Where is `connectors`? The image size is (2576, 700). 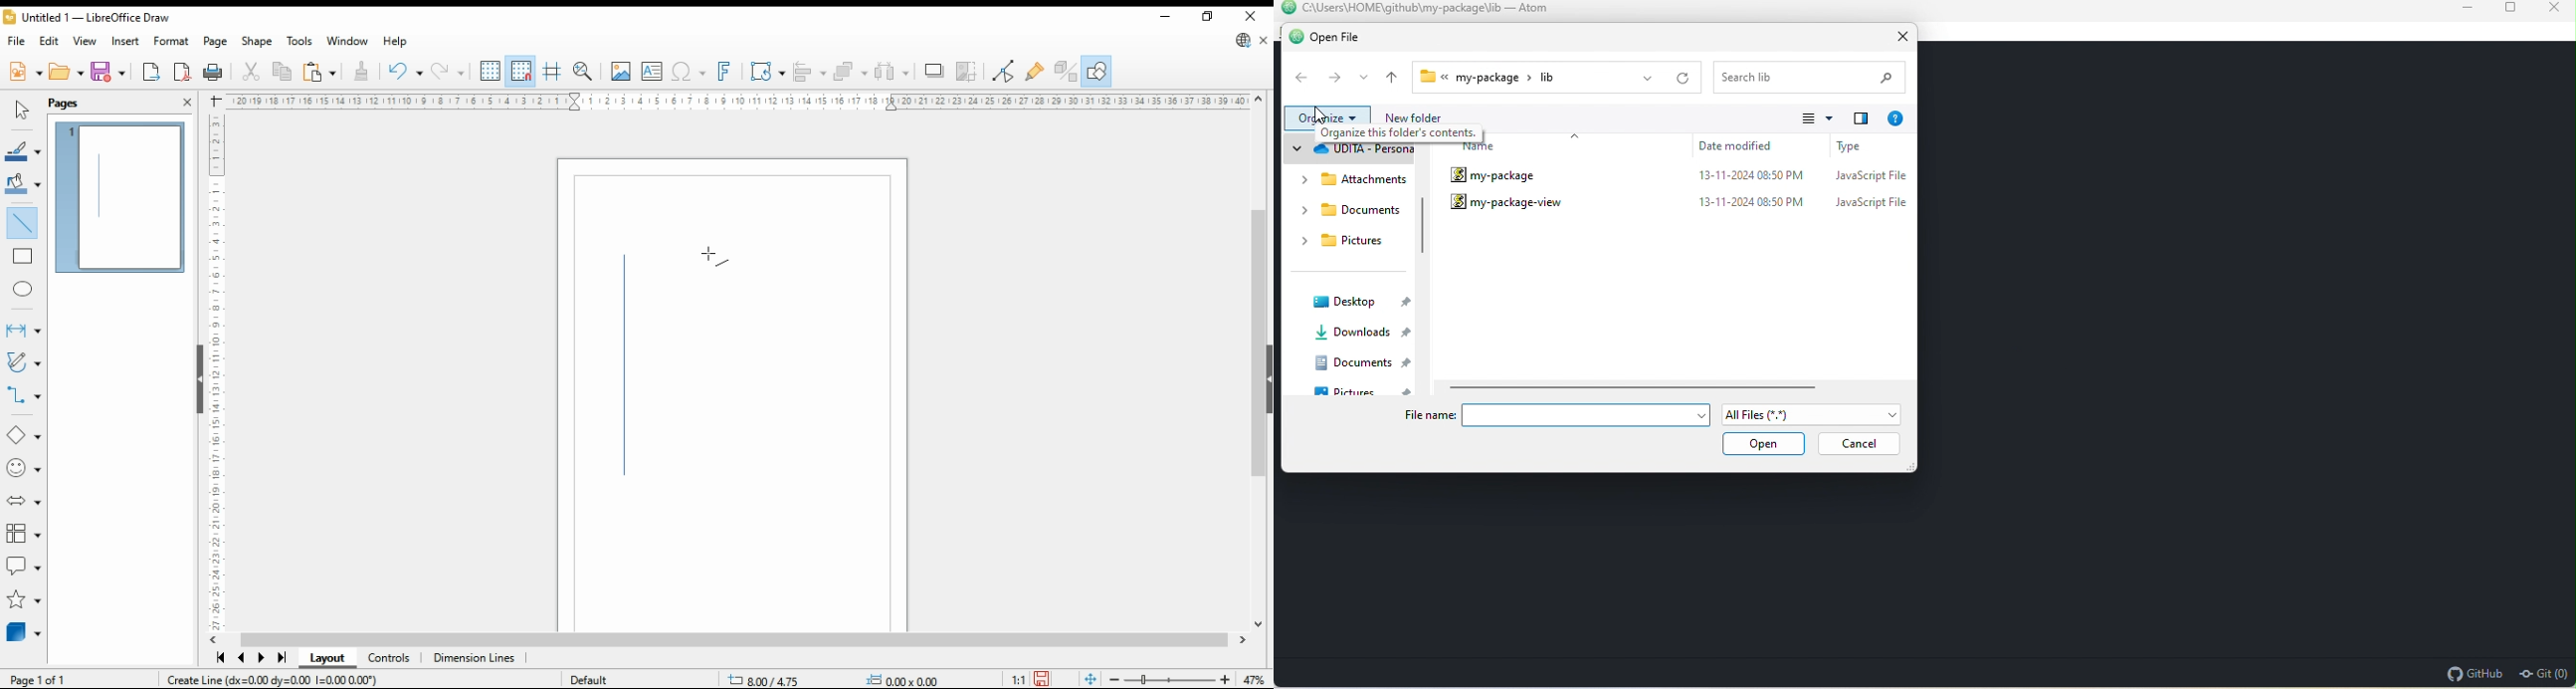
connectors is located at coordinates (24, 395).